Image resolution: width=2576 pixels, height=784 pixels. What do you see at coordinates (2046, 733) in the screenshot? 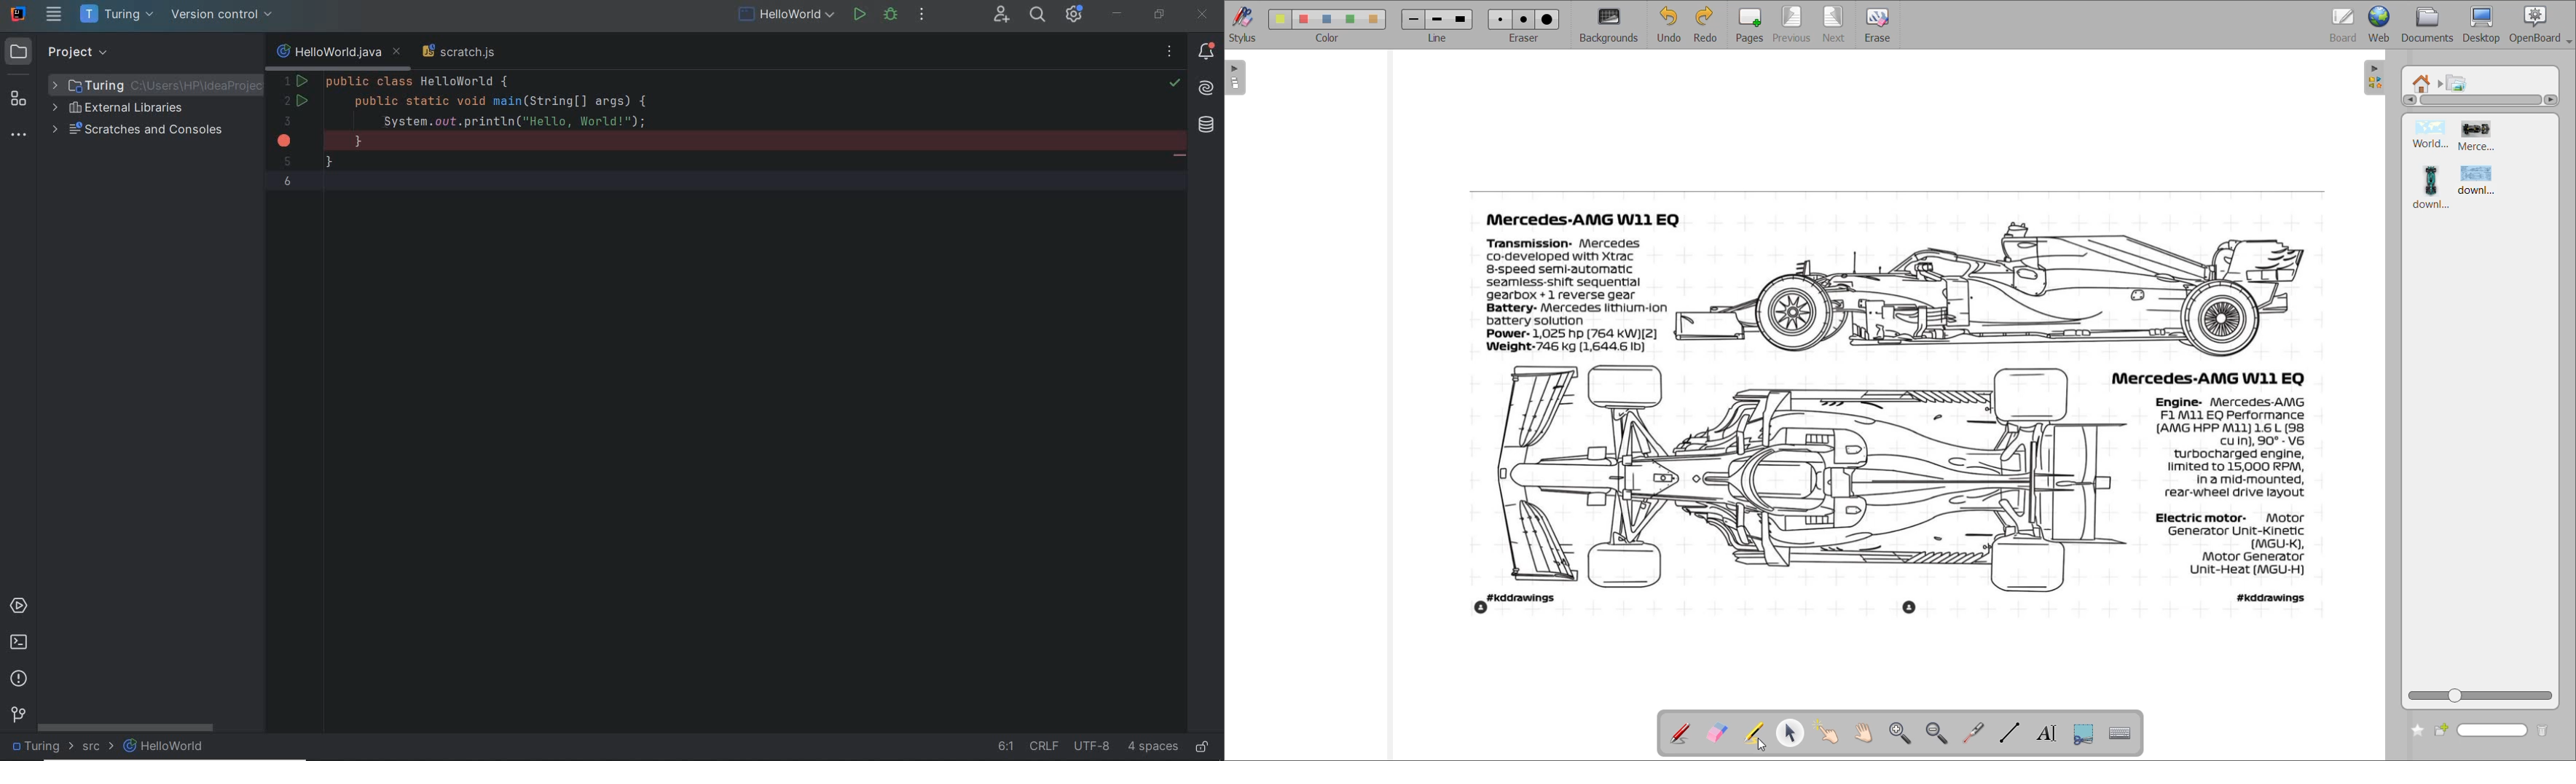
I see `write text` at bounding box center [2046, 733].